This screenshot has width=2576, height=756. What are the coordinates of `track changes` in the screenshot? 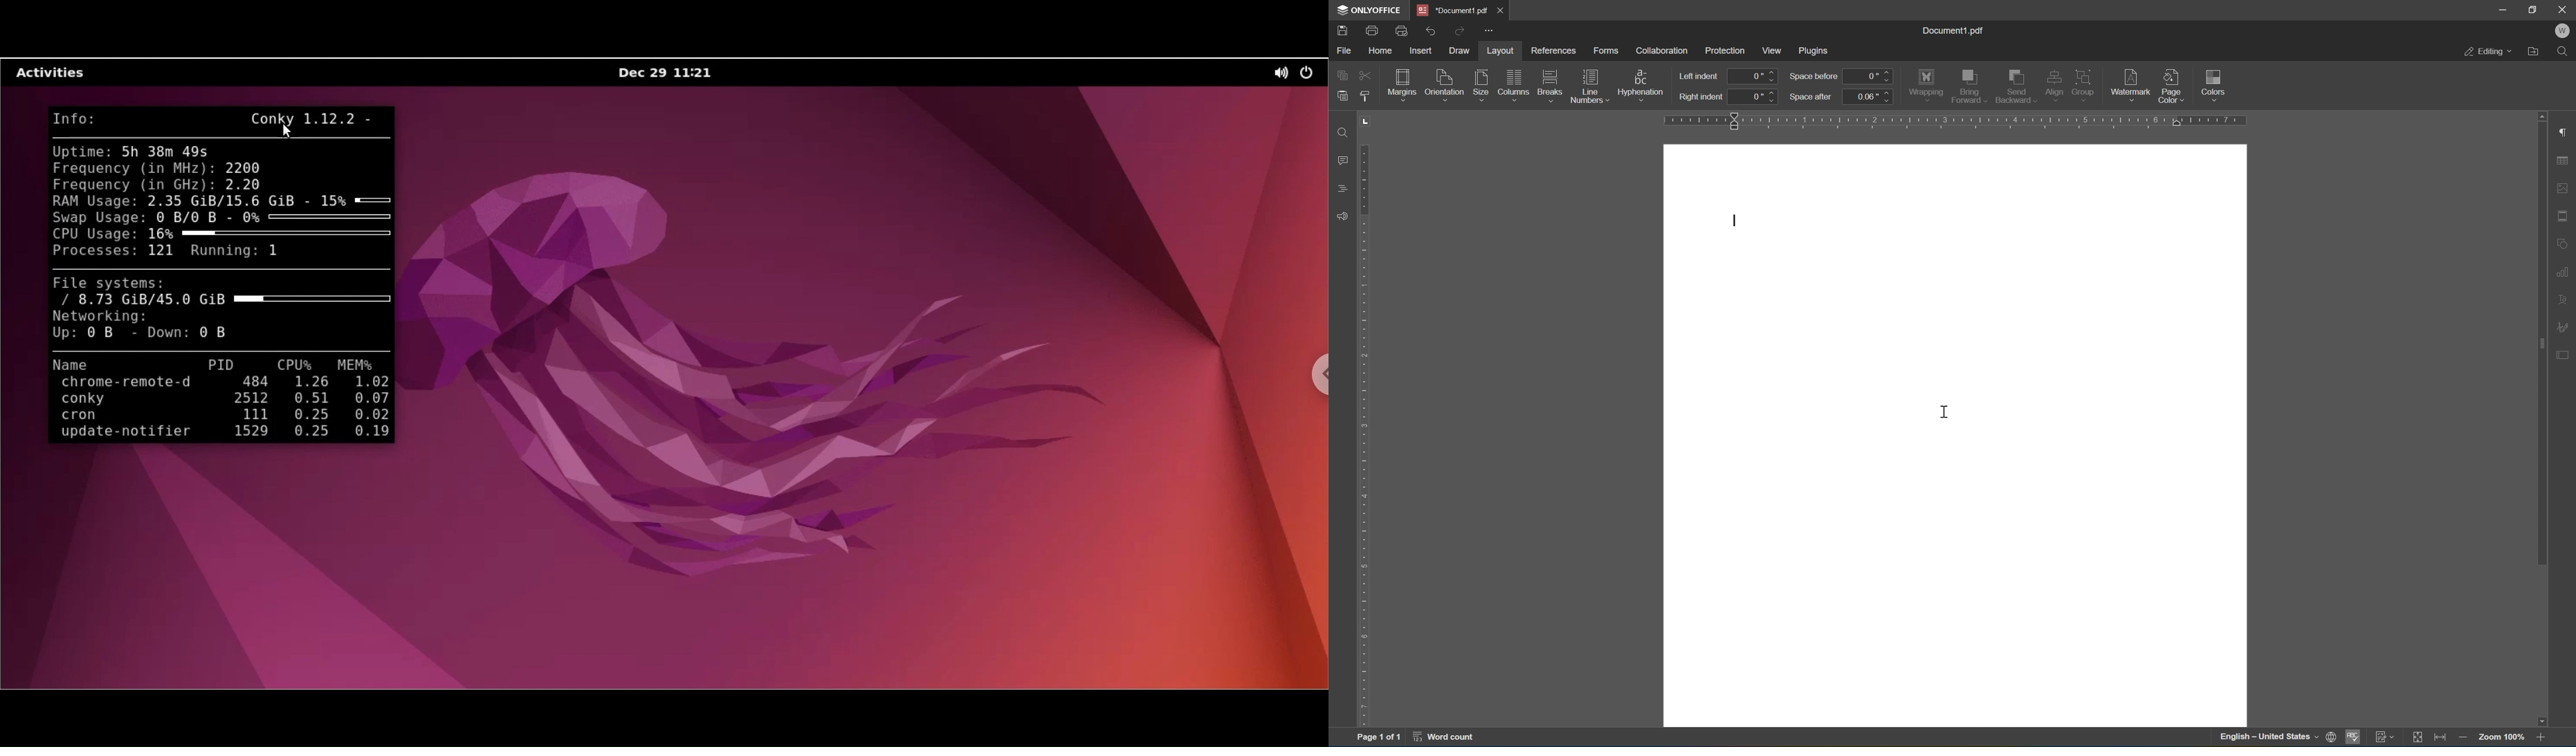 It's located at (2387, 738).